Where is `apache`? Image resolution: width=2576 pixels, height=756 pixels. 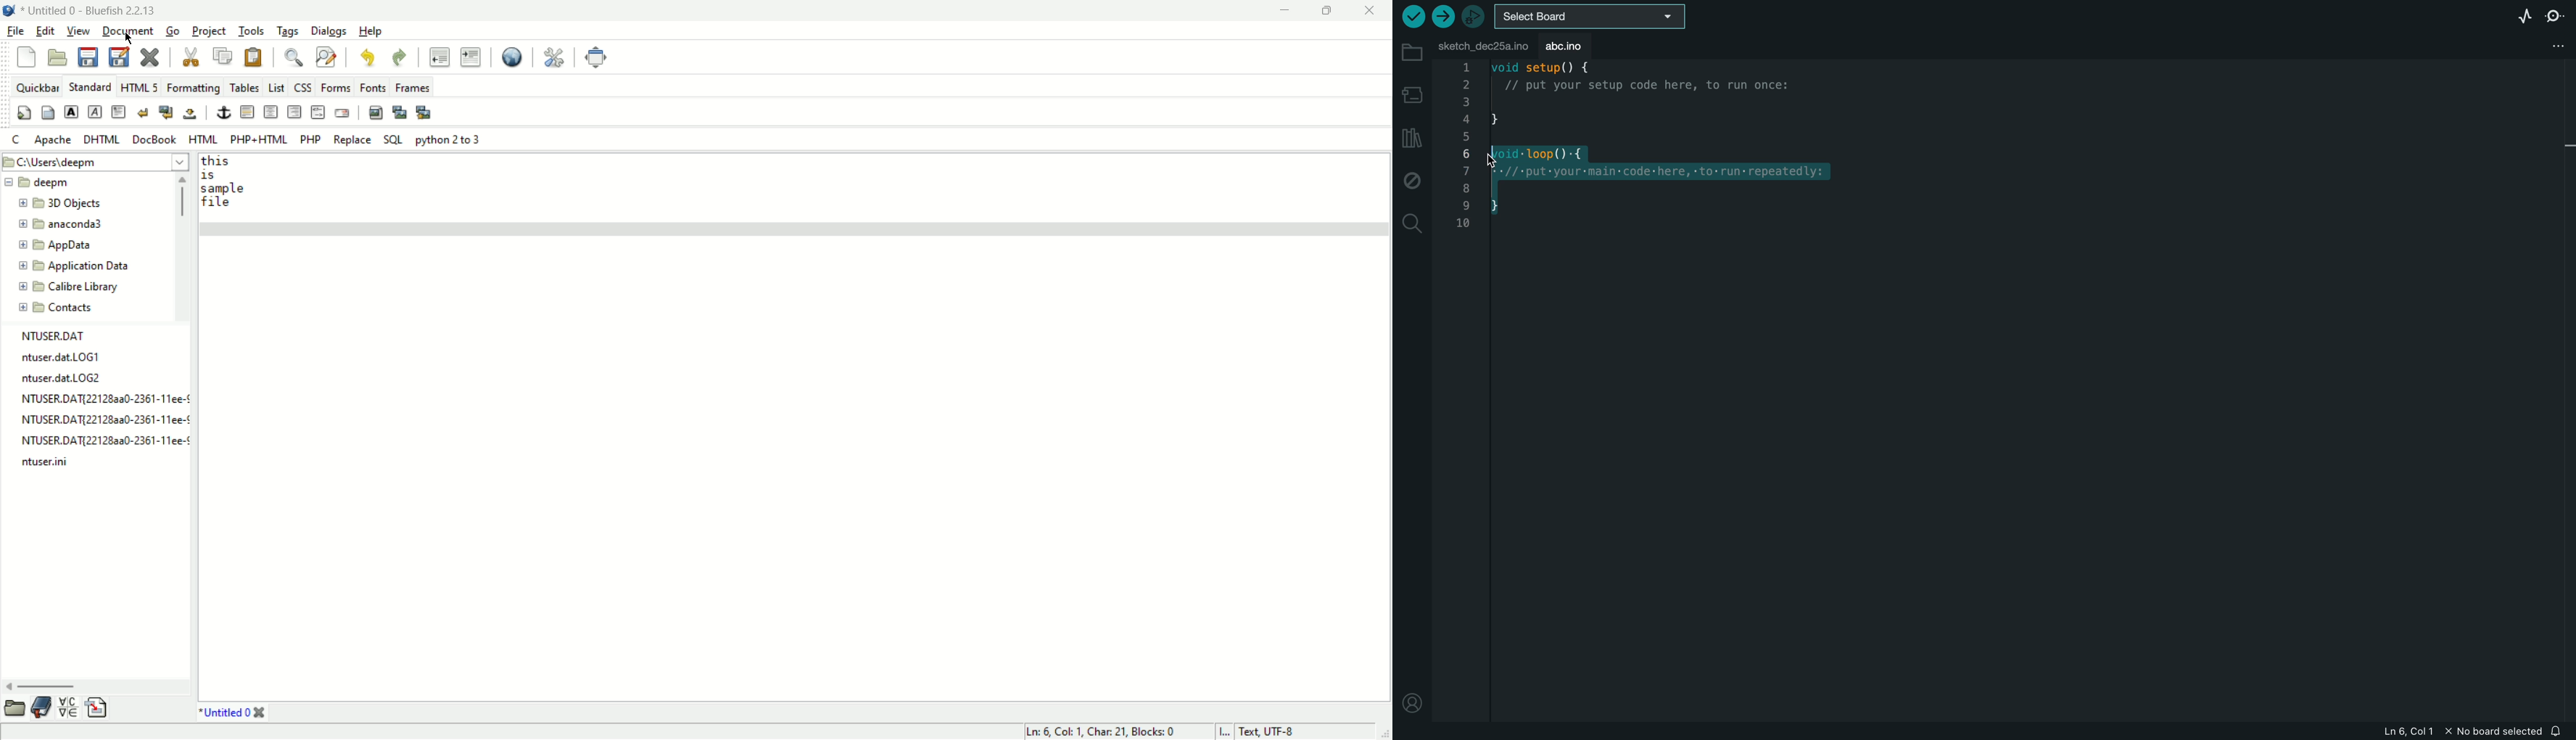 apache is located at coordinates (57, 140).